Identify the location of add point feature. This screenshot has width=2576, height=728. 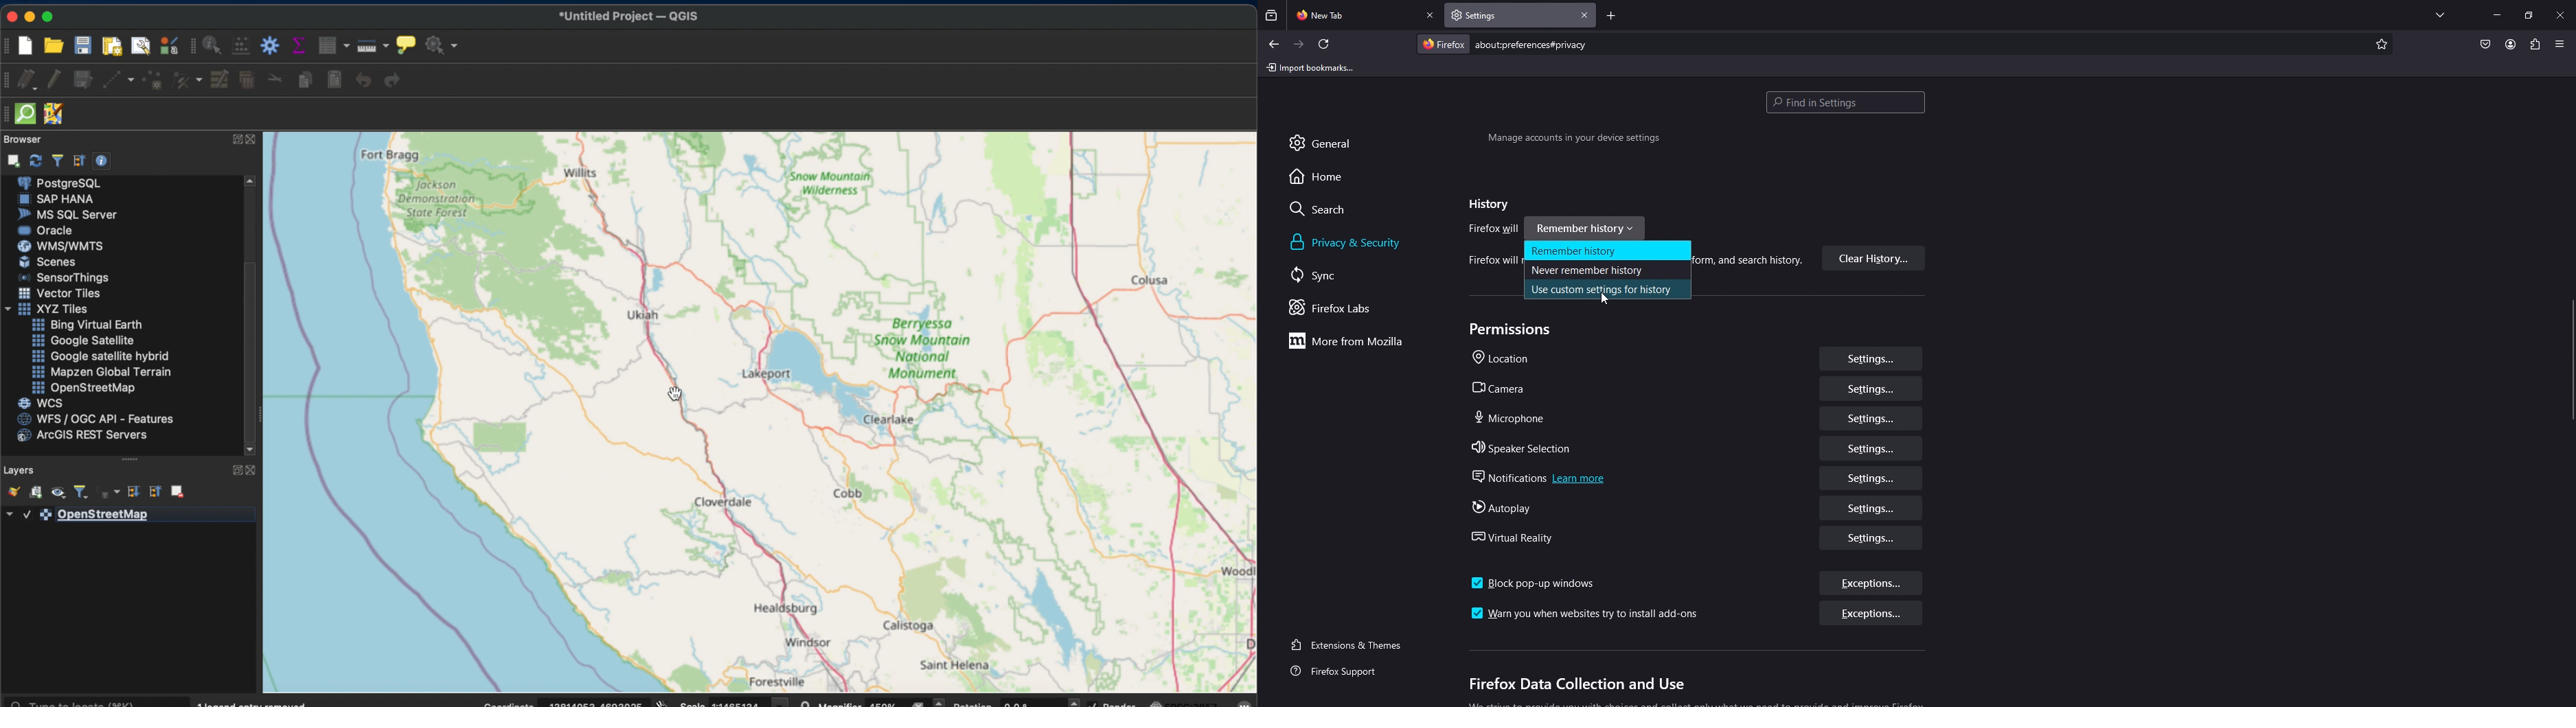
(153, 81).